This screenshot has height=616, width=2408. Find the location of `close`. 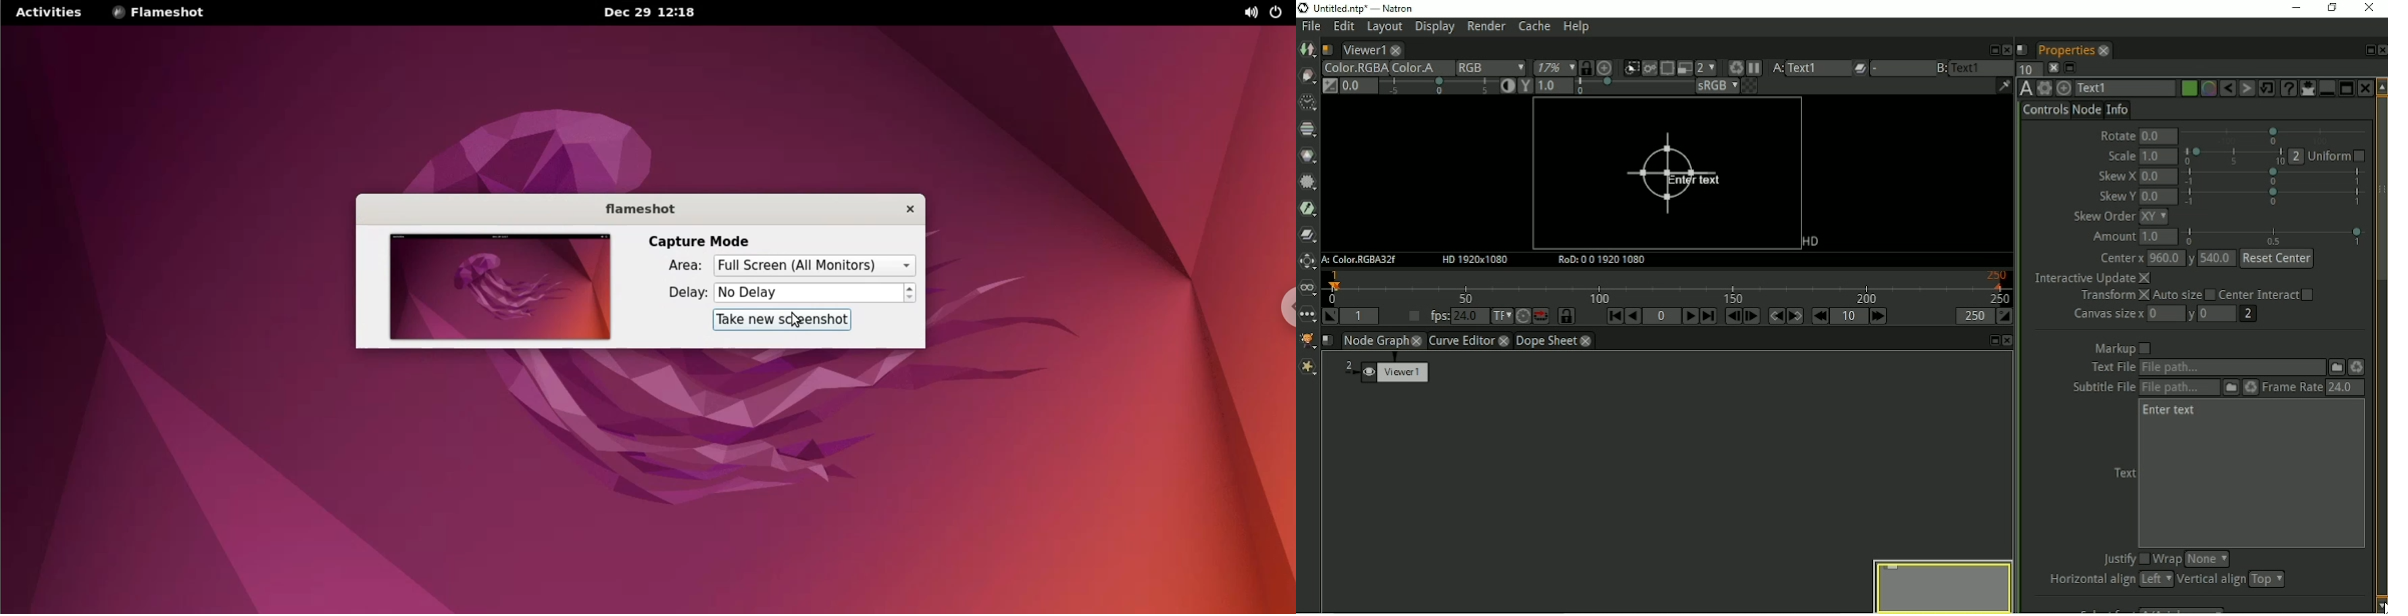

close is located at coordinates (907, 209).